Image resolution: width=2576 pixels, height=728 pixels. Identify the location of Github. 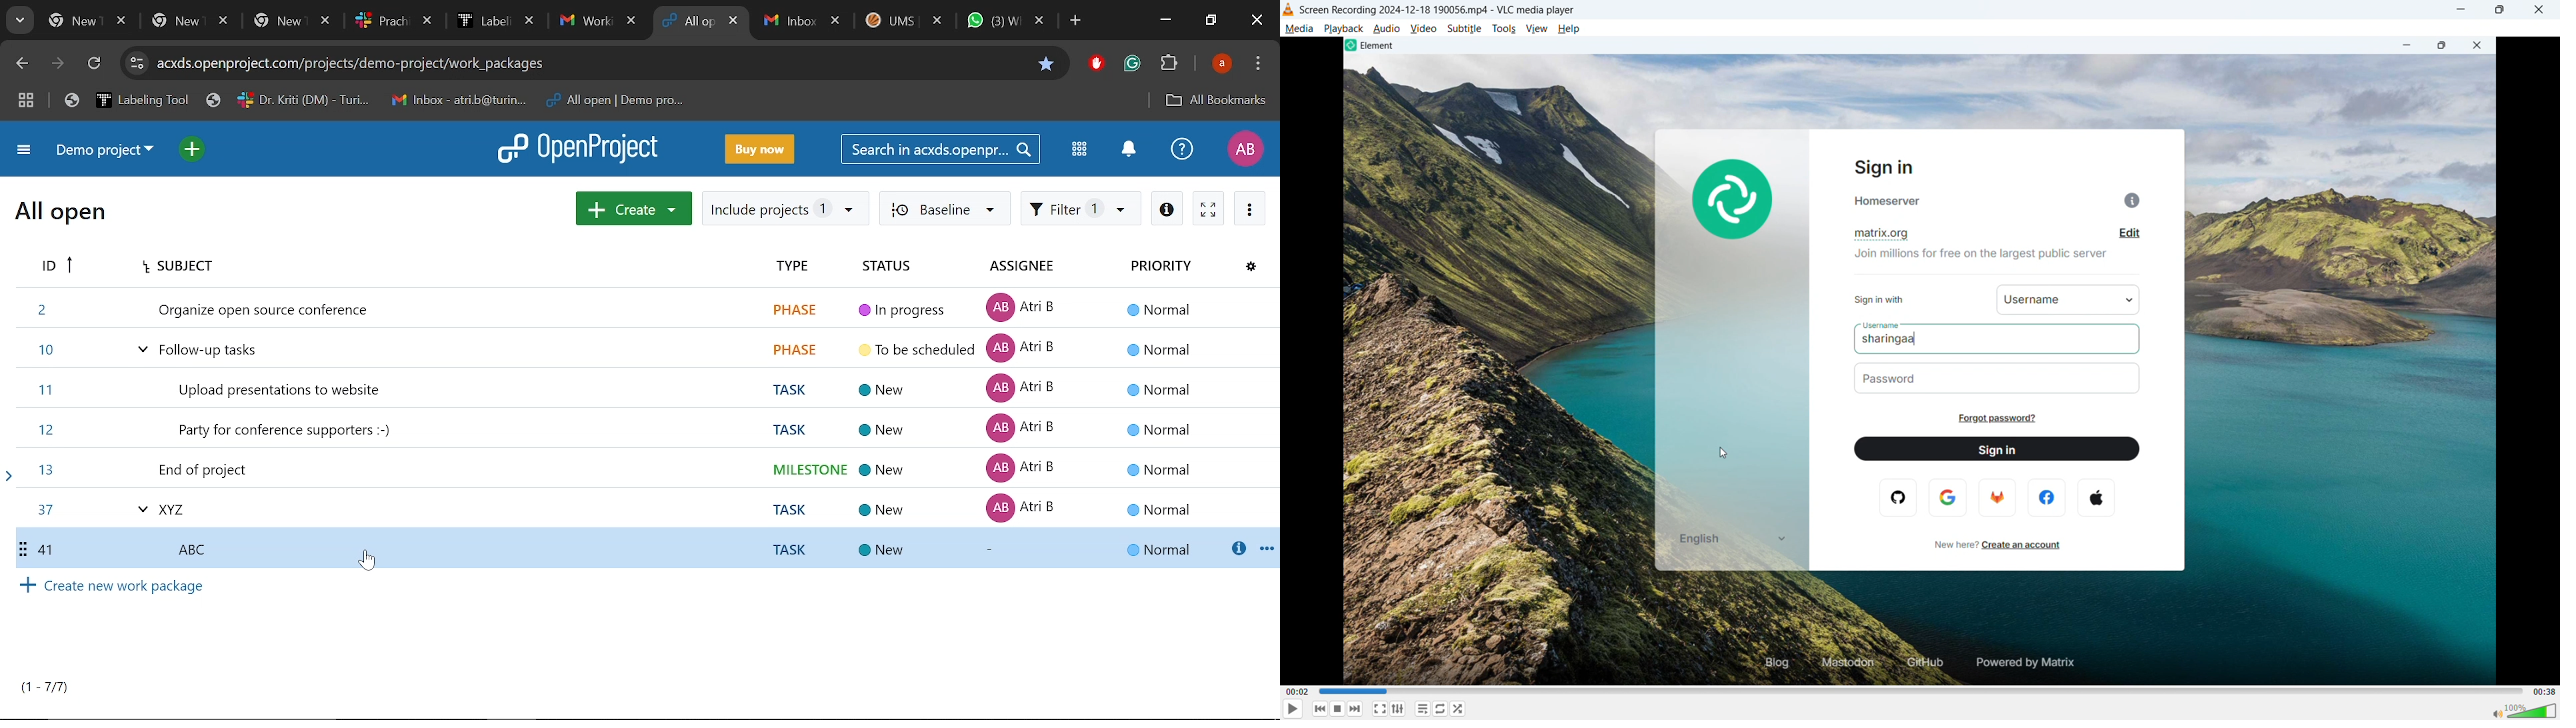
(1902, 499).